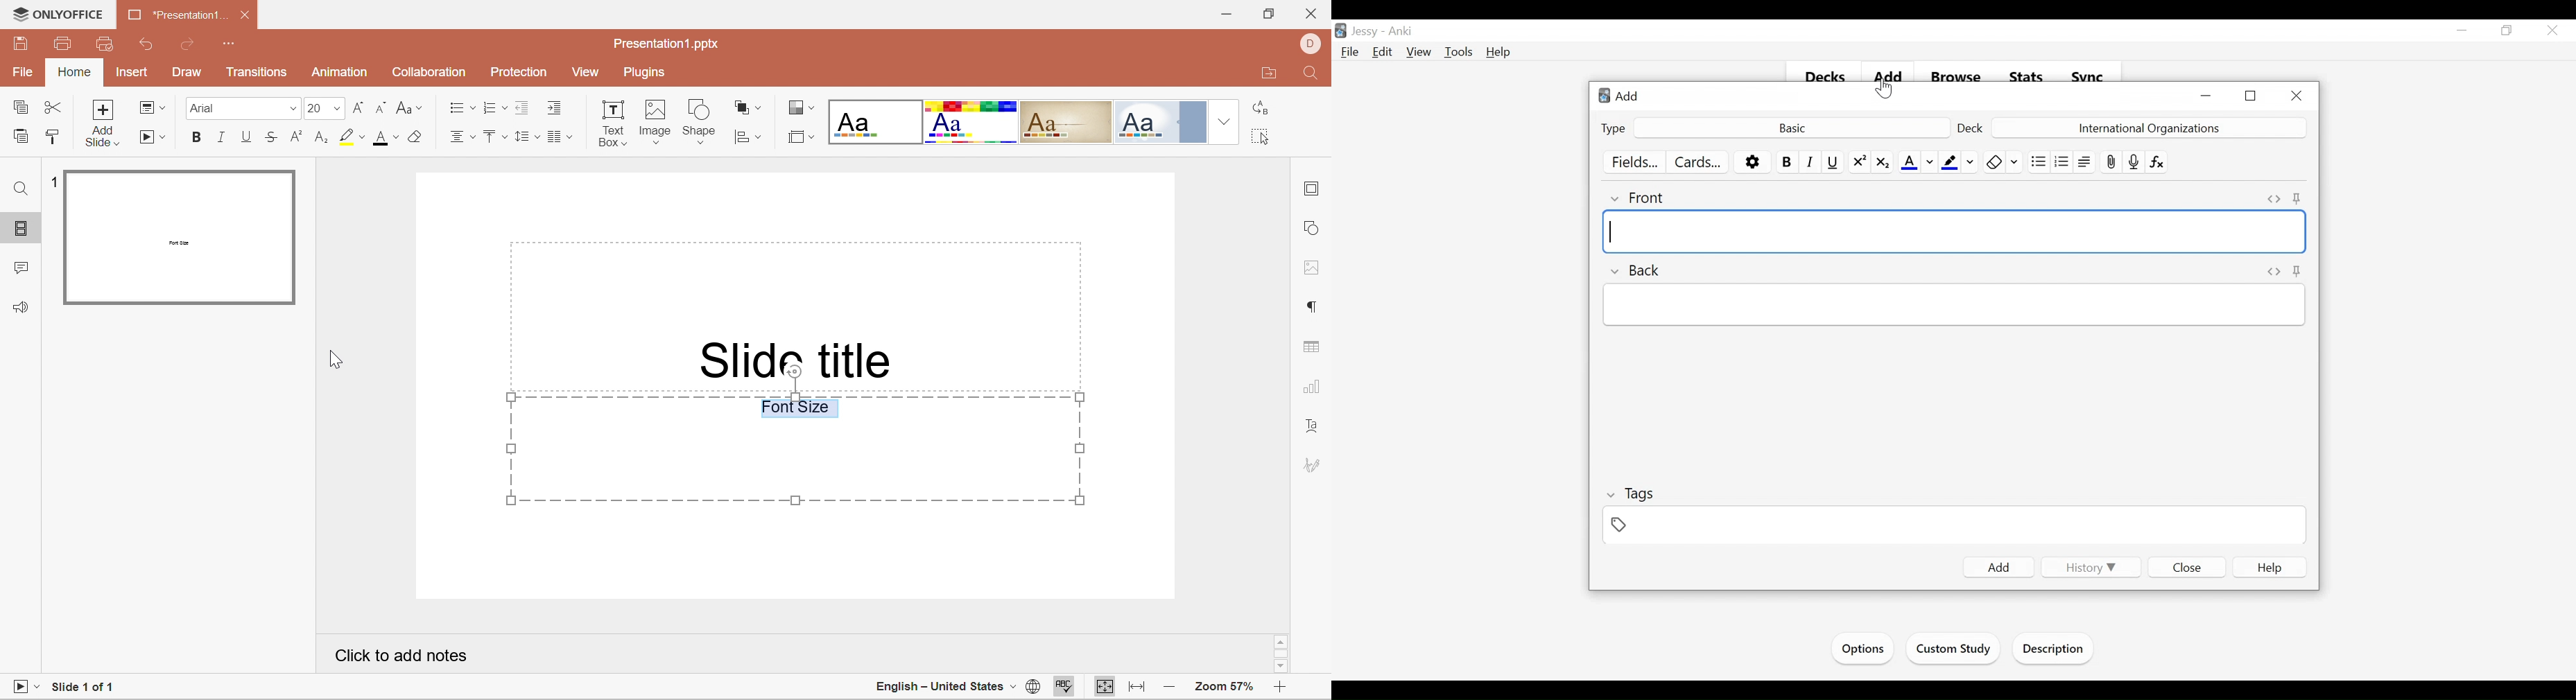 The width and height of the screenshot is (2576, 700). Describe the element at coordinates (2509, 30) in the screenshot. I see `Restore` at that location.